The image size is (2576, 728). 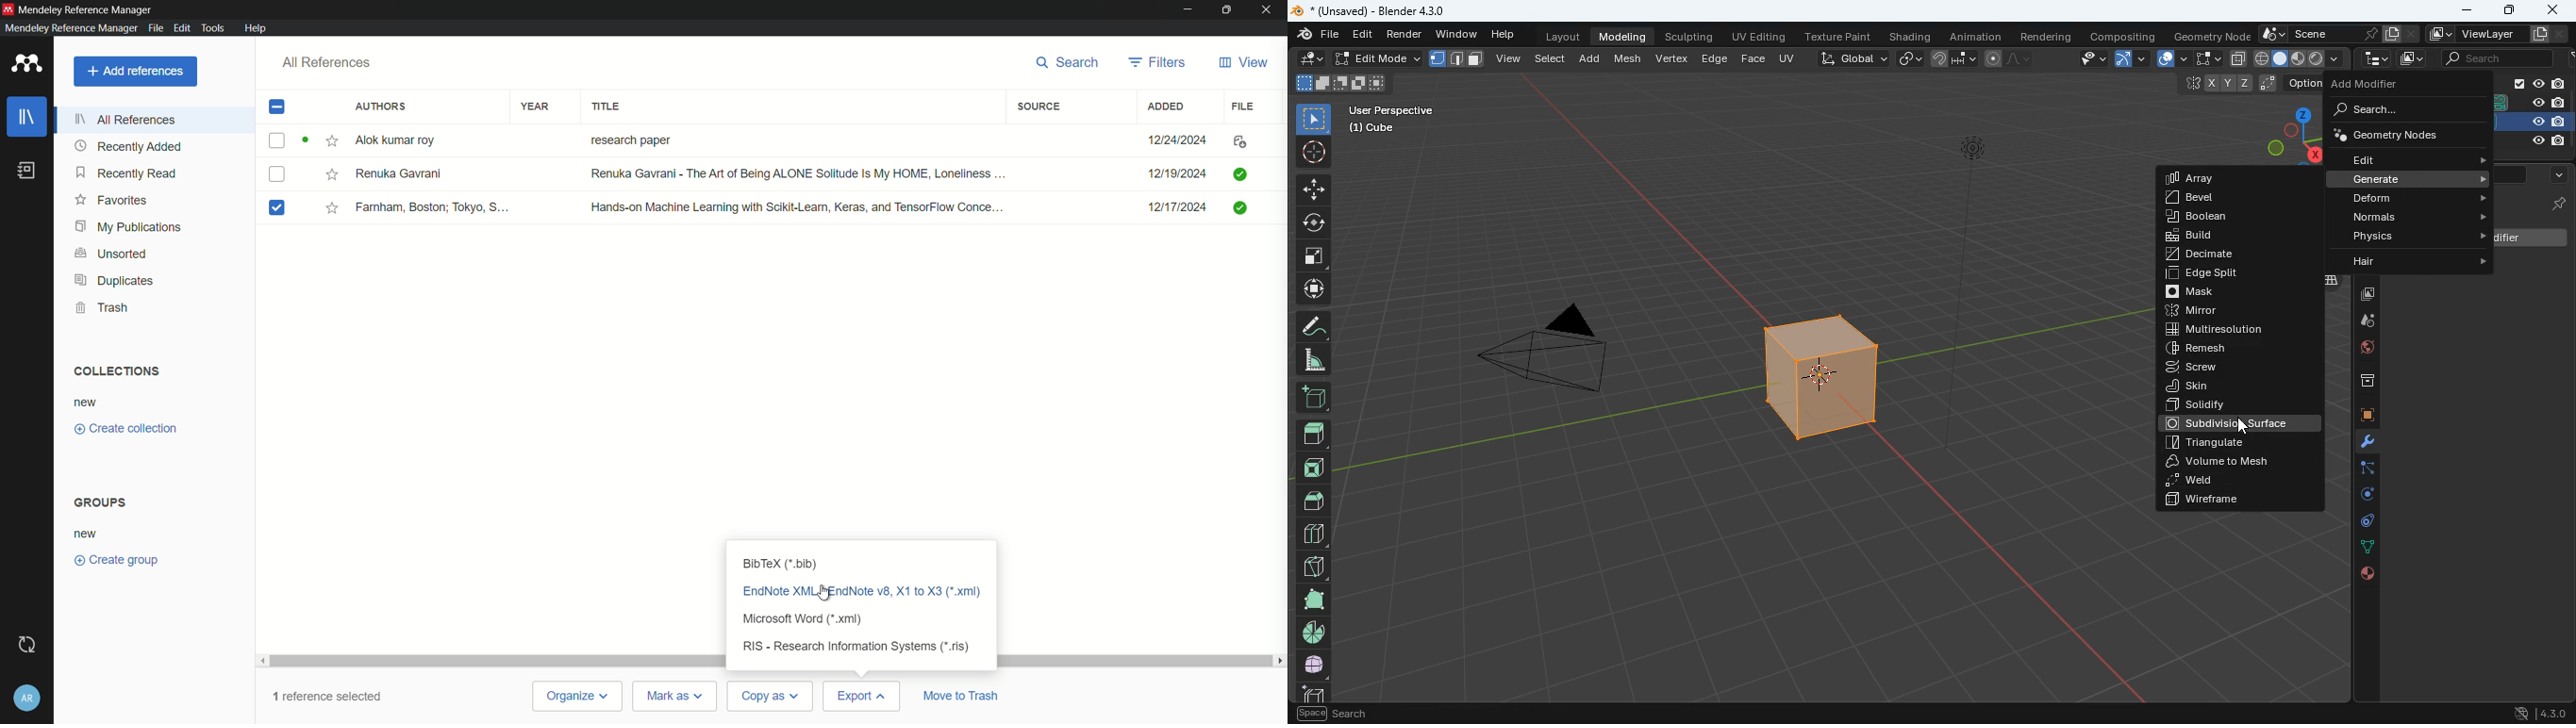 I want to click on help menu, so click(x=256, y=28).